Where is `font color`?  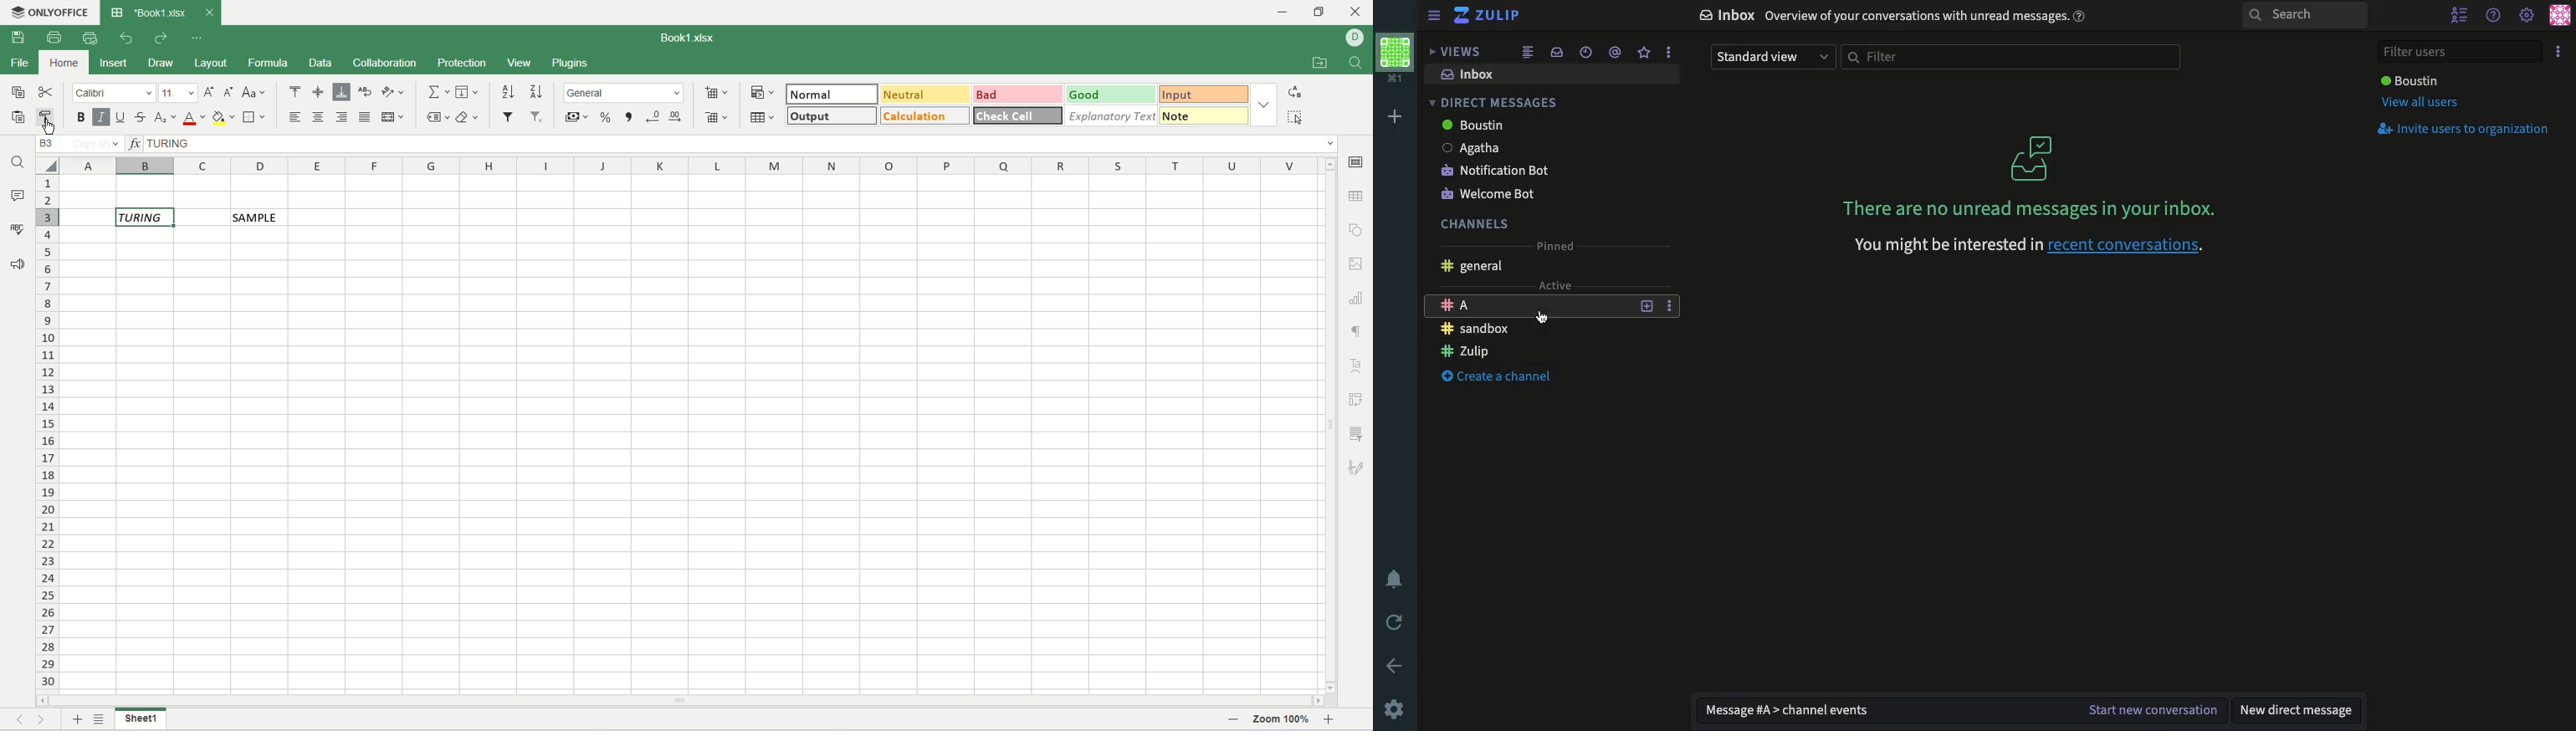 font color is located at coordinates (195, 118).